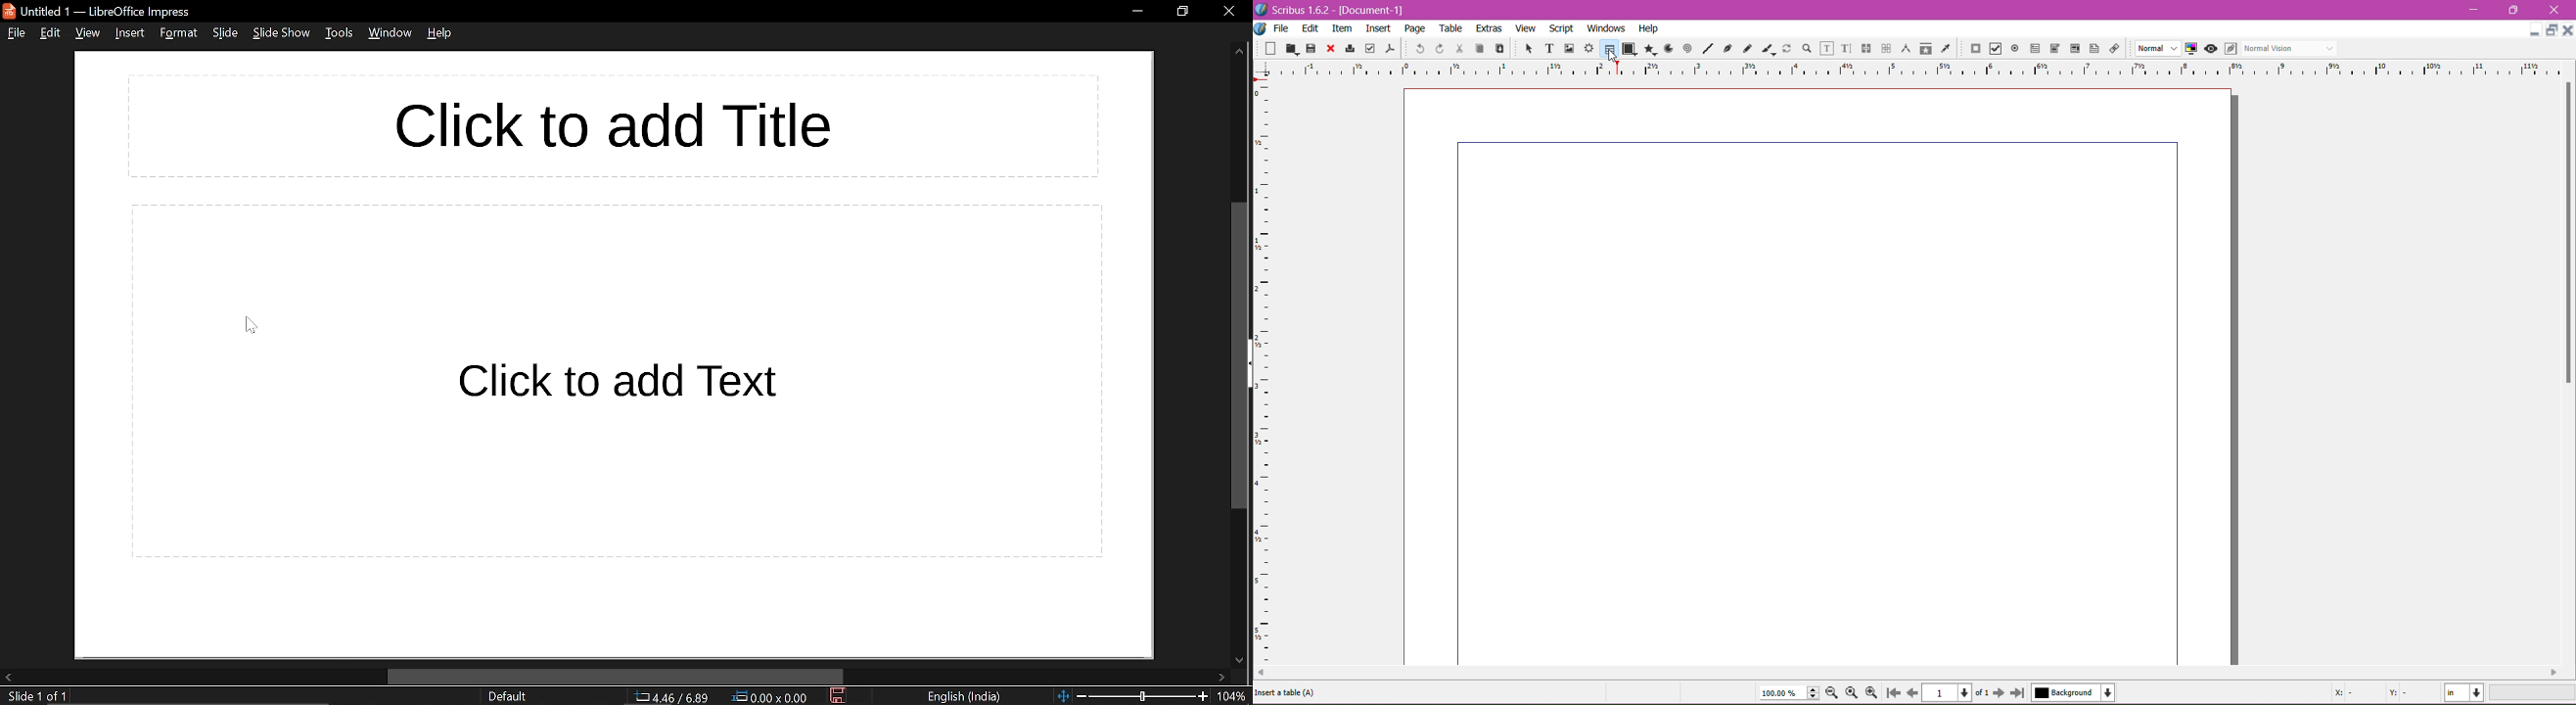 This screenshot has height=728, width=2576. I want to click on horizontal scrollbar, so click(615, 677).